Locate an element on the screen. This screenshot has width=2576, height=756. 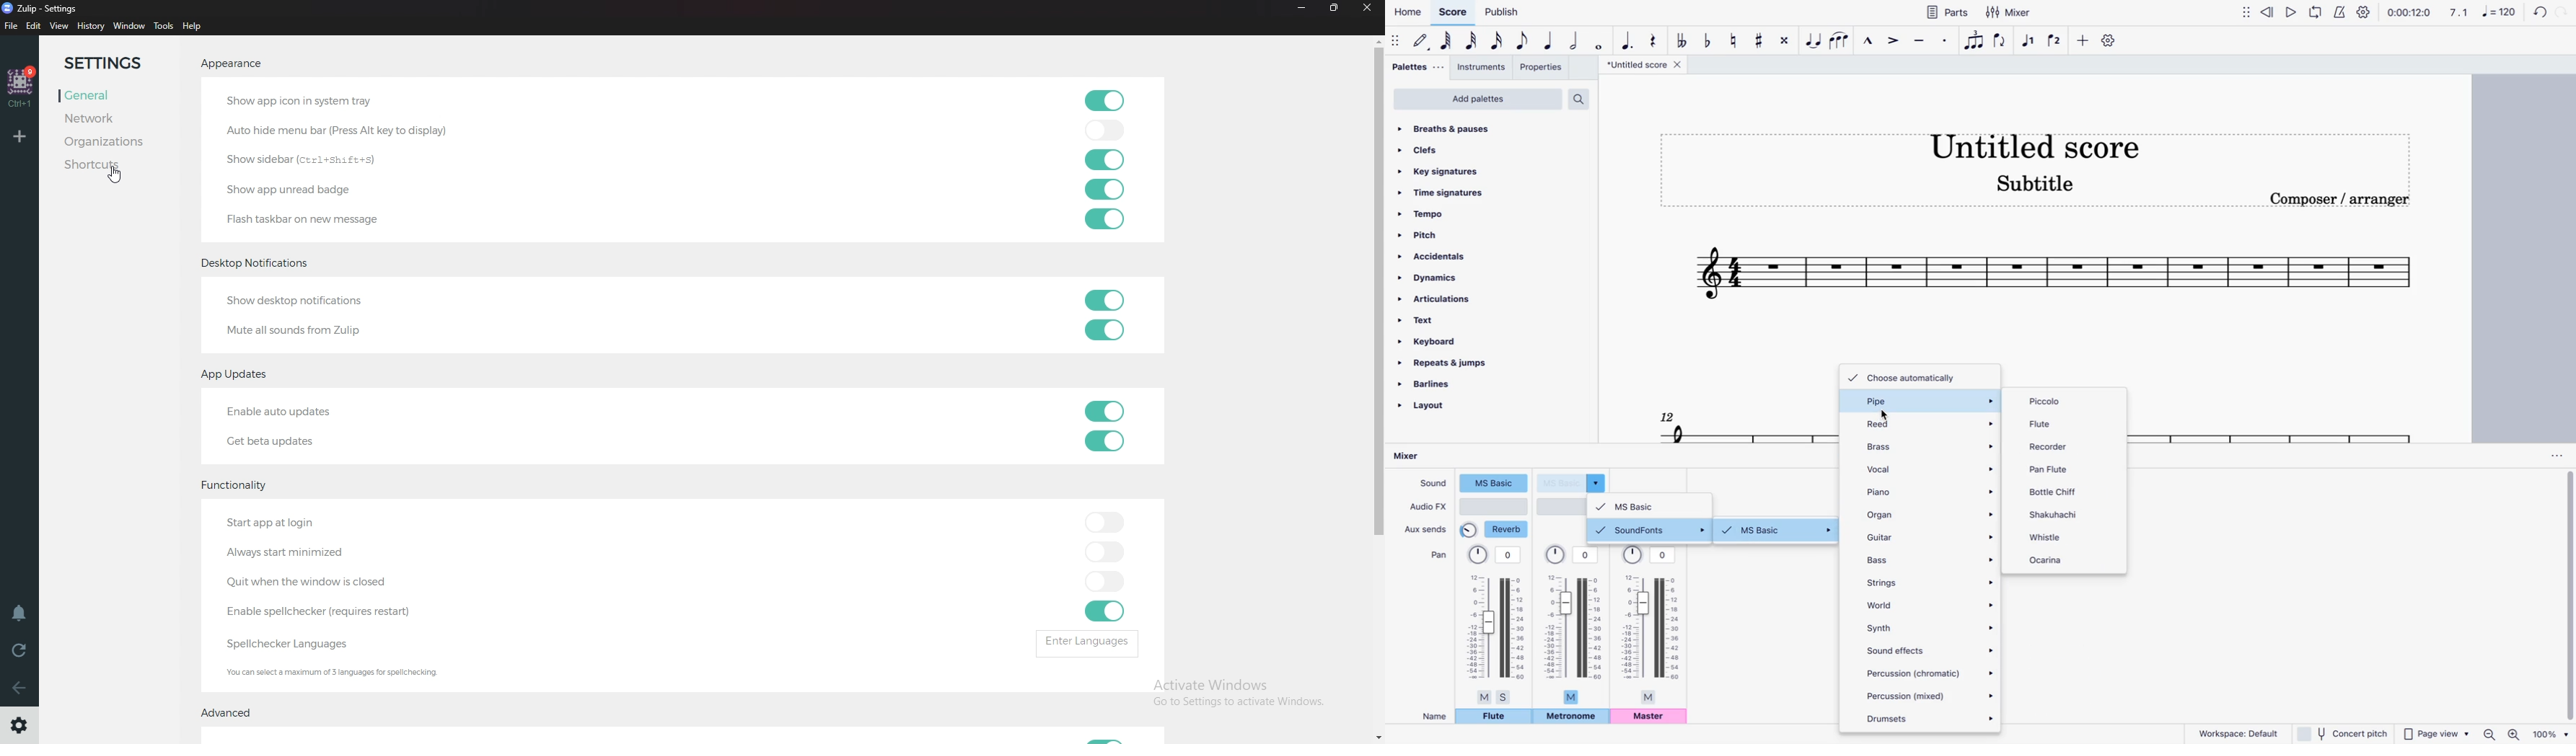
keyboard is located at coordinates (1466, 342).